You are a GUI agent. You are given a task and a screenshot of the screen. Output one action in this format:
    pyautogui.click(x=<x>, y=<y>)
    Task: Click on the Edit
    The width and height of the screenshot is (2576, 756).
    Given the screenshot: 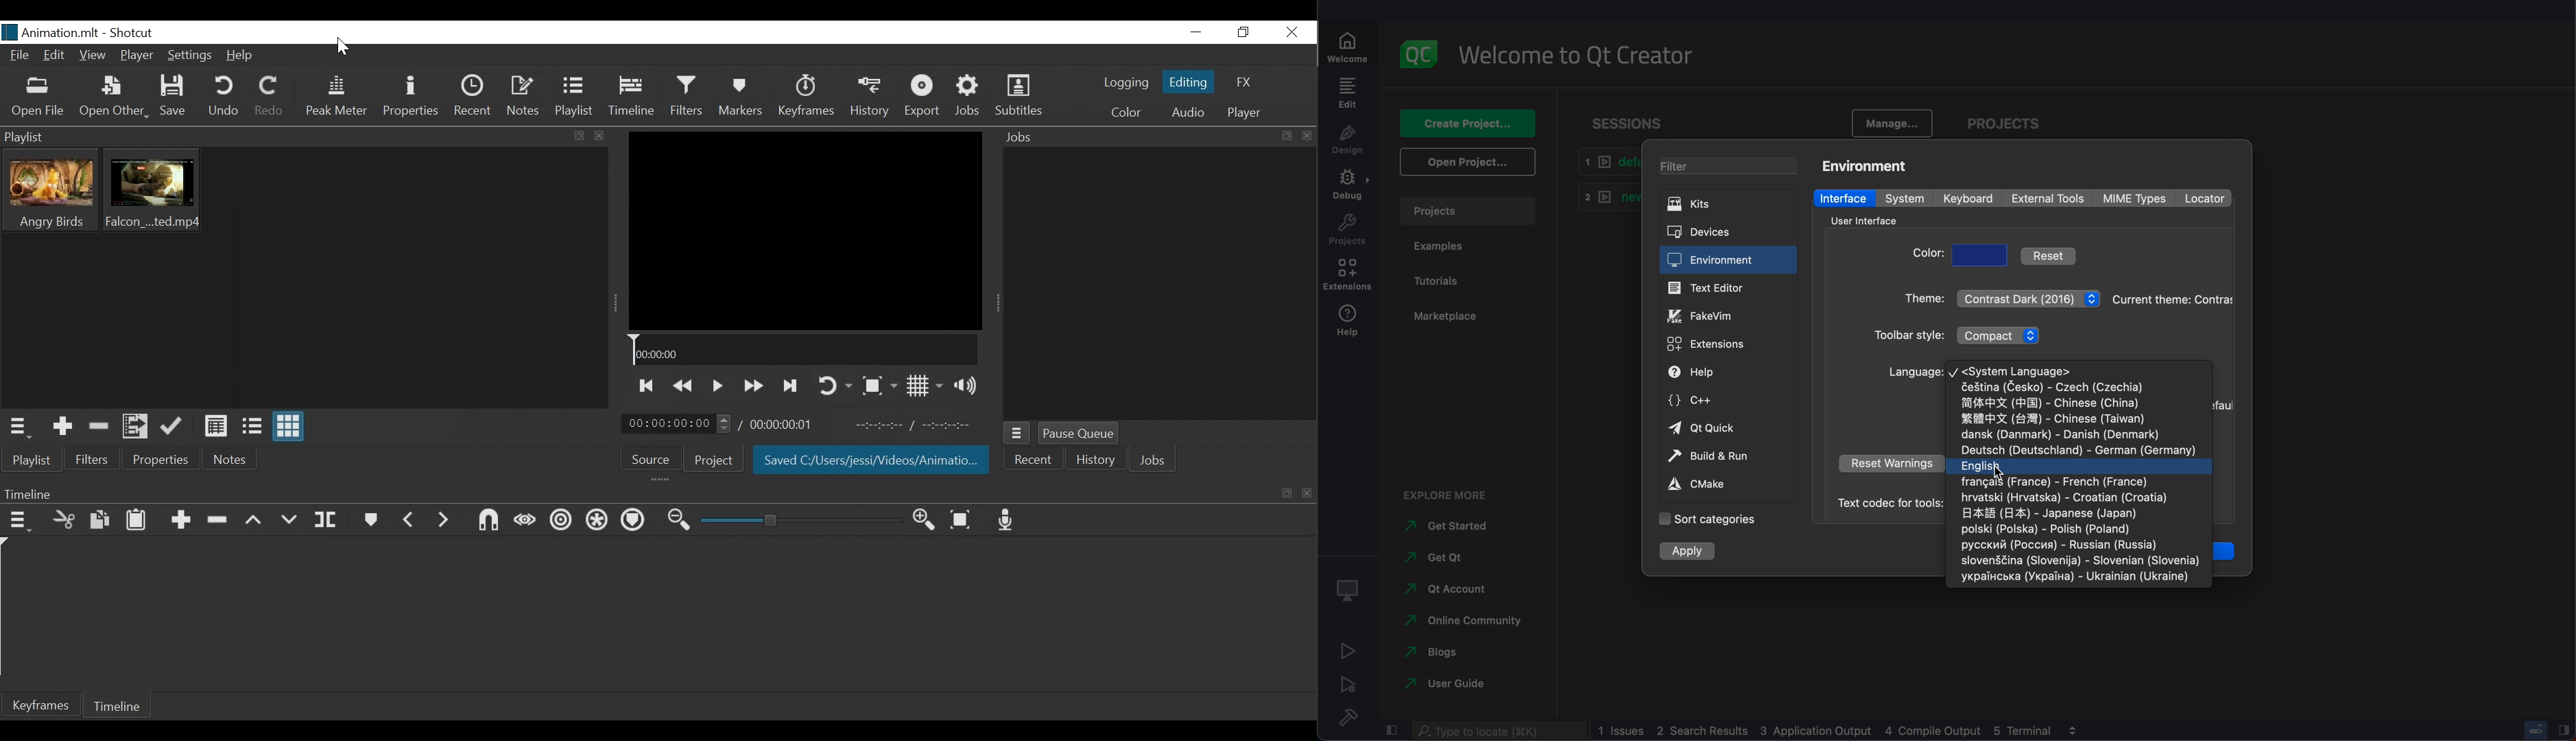 What is the action you would take?
    pyautogui.click(x=55, y=57)
    